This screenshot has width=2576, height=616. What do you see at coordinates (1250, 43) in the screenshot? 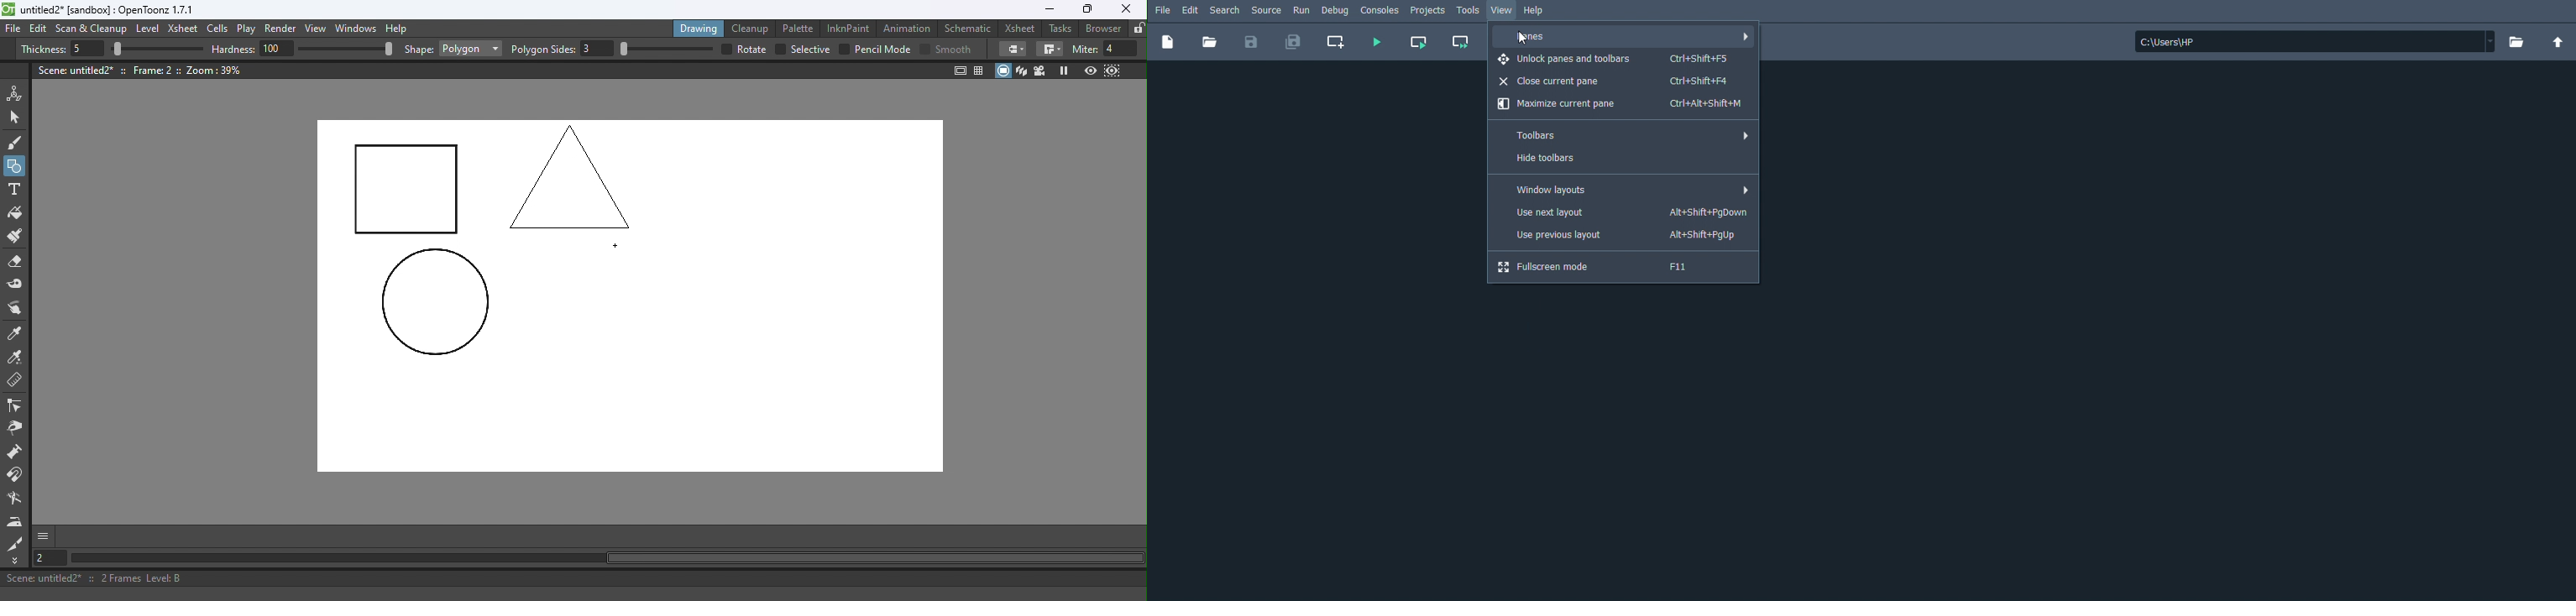
I see `Save file` at bounding box center [1250, 43].